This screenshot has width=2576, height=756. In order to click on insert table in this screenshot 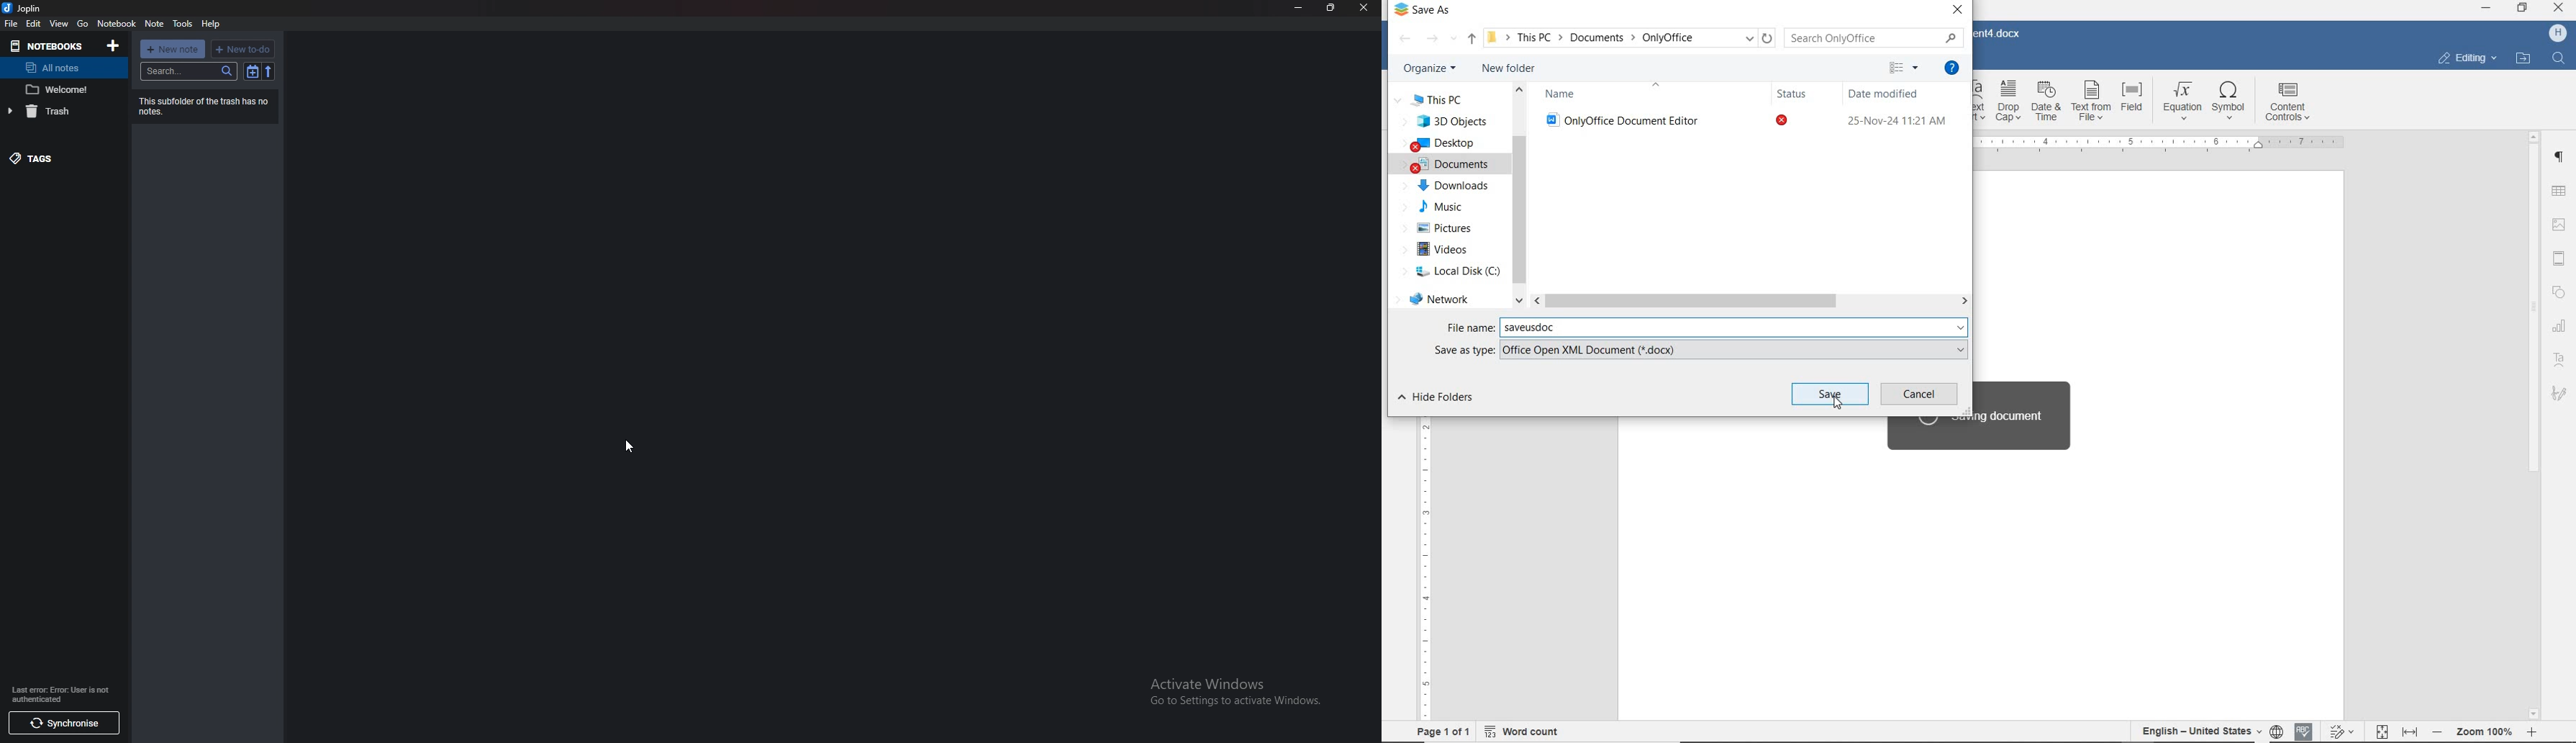, I will do `click(2560, 191)`.